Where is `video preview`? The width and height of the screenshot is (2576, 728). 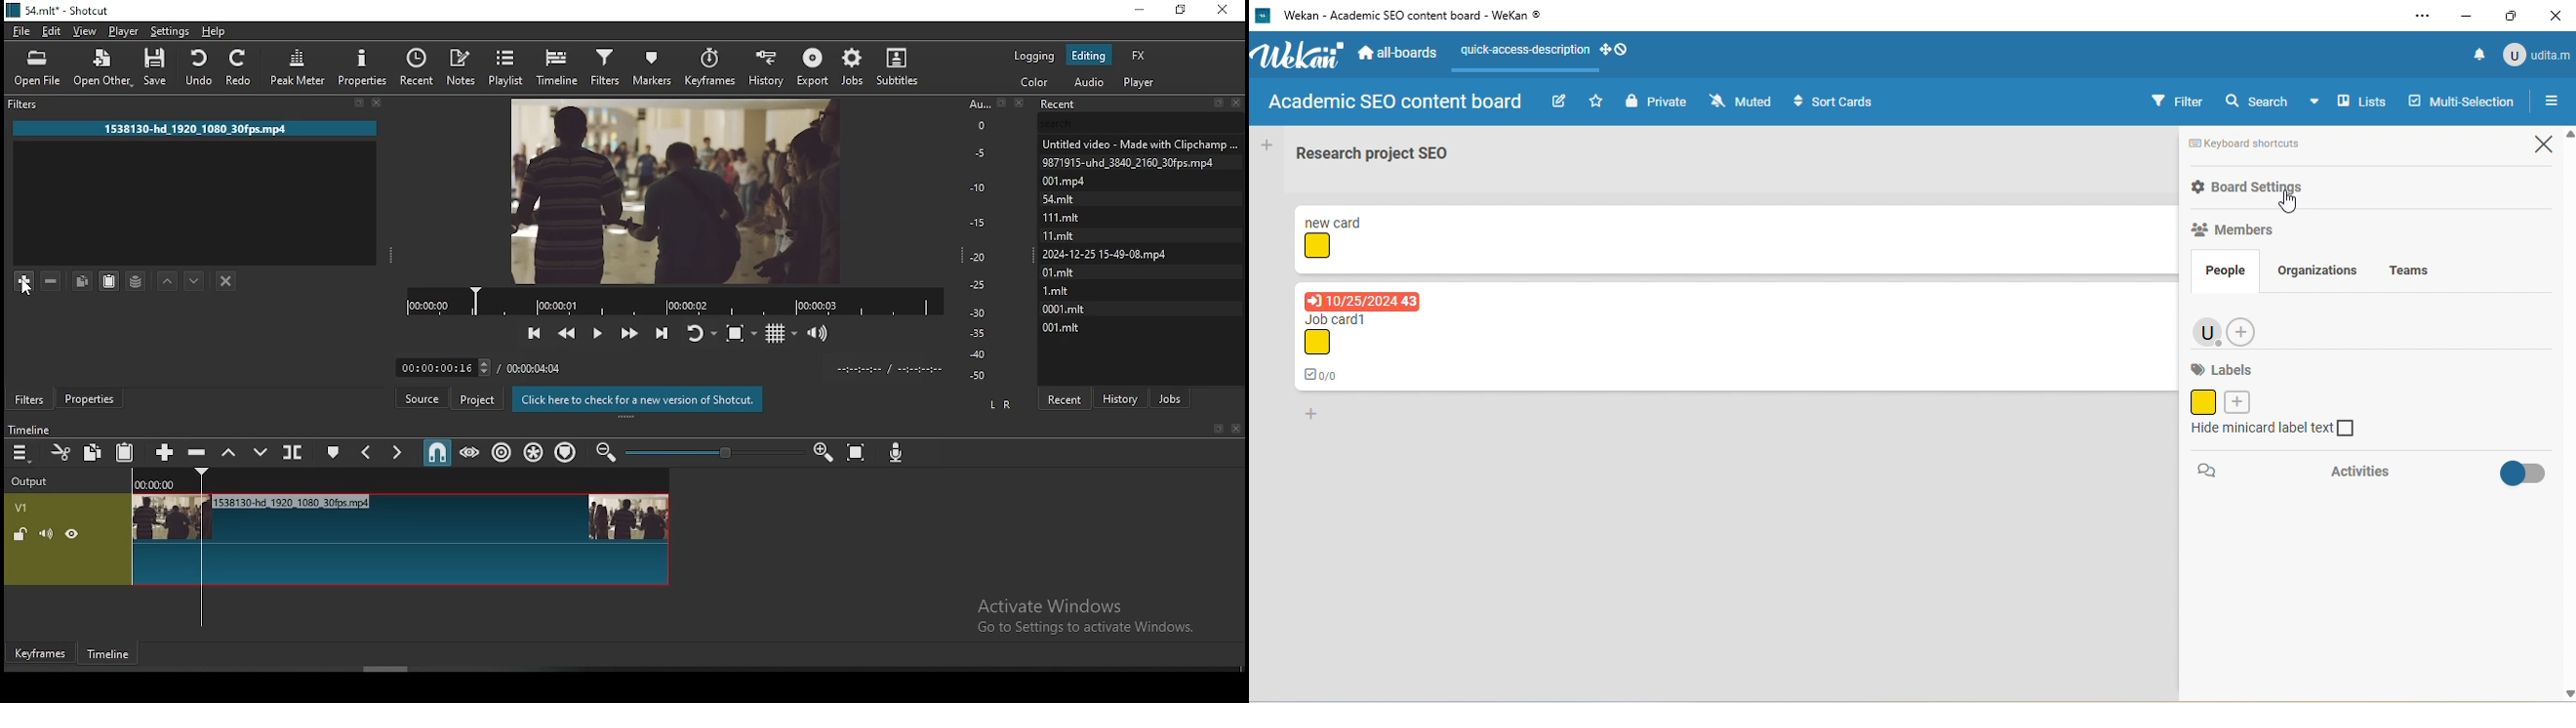
video preview is located at coordinates (665, 188).